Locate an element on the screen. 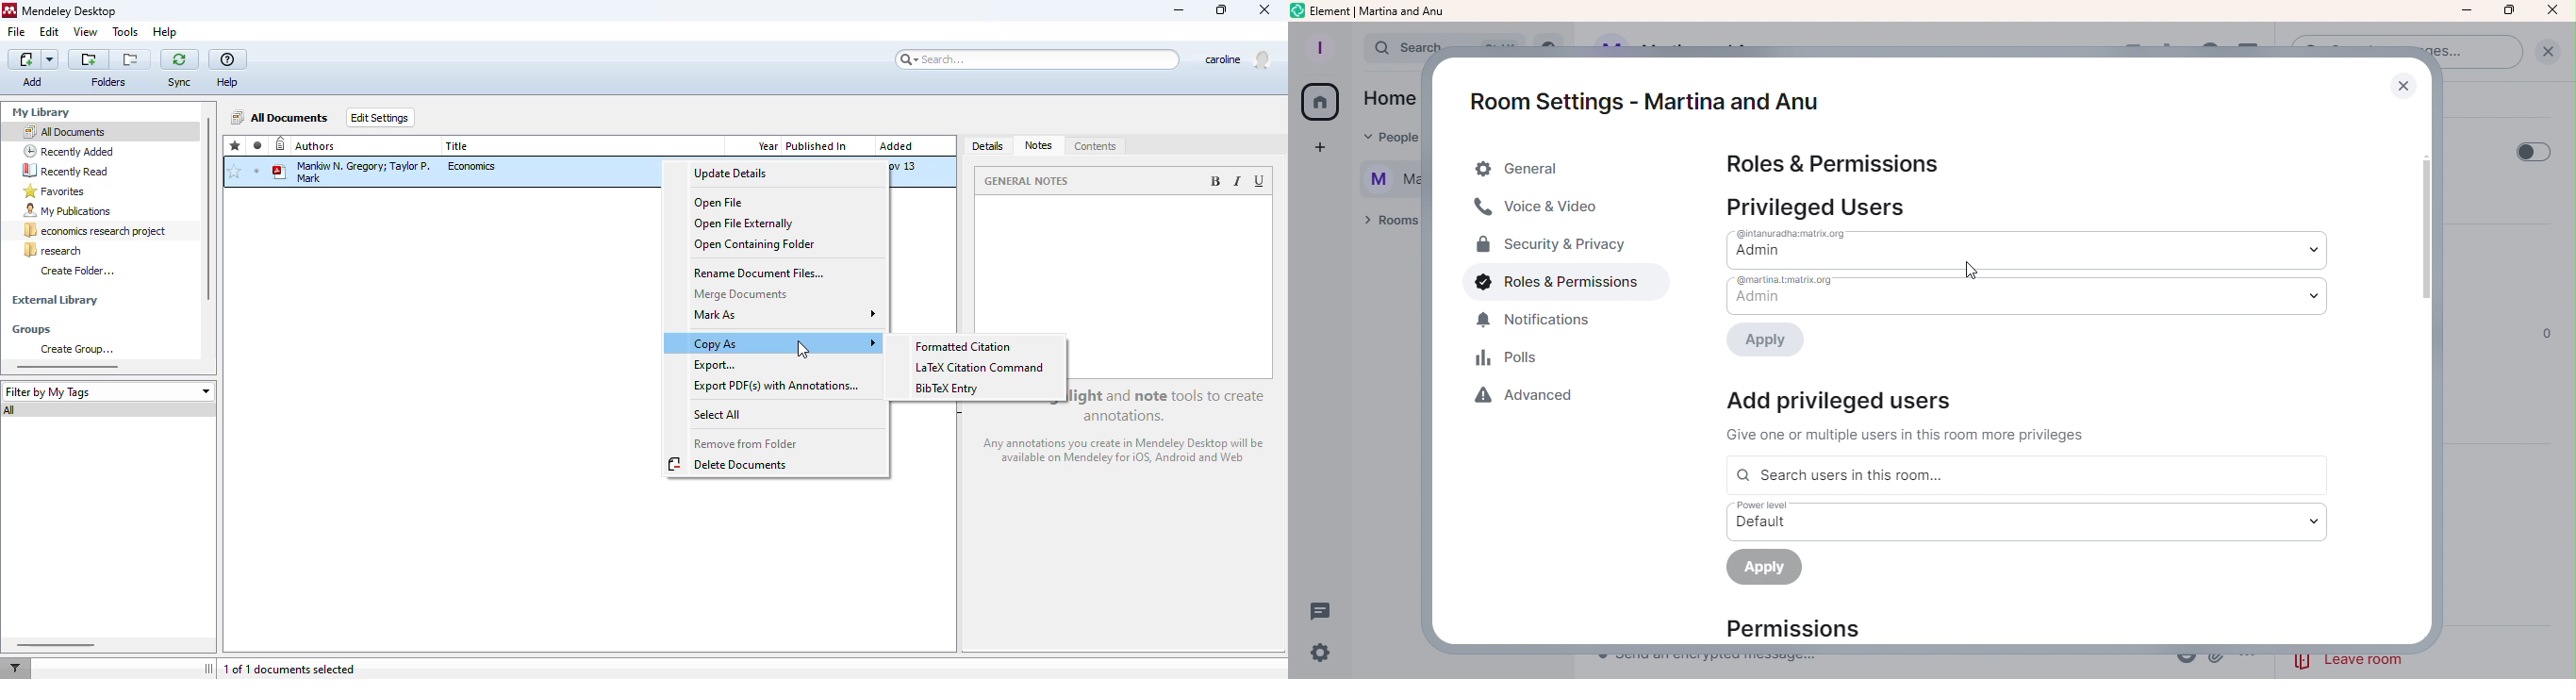  Notifications is located at coordinates (1544, 324).